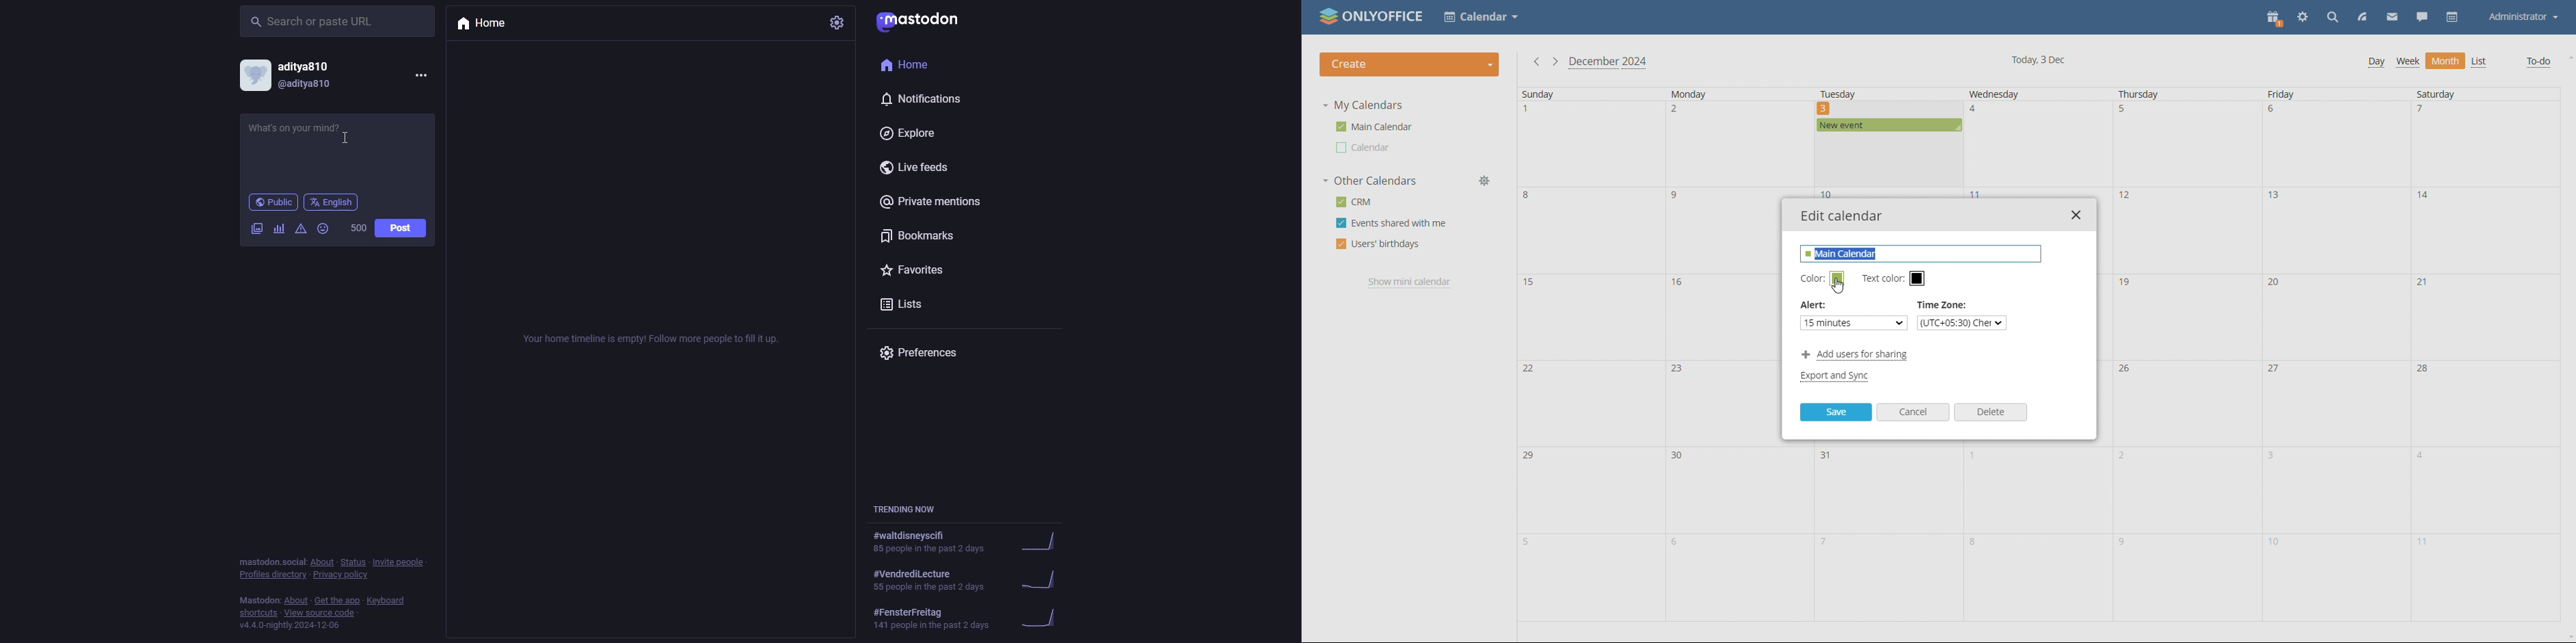  Describe the element at coordinates (1913, 412) in the screenshot. I see `cancel` at that location.